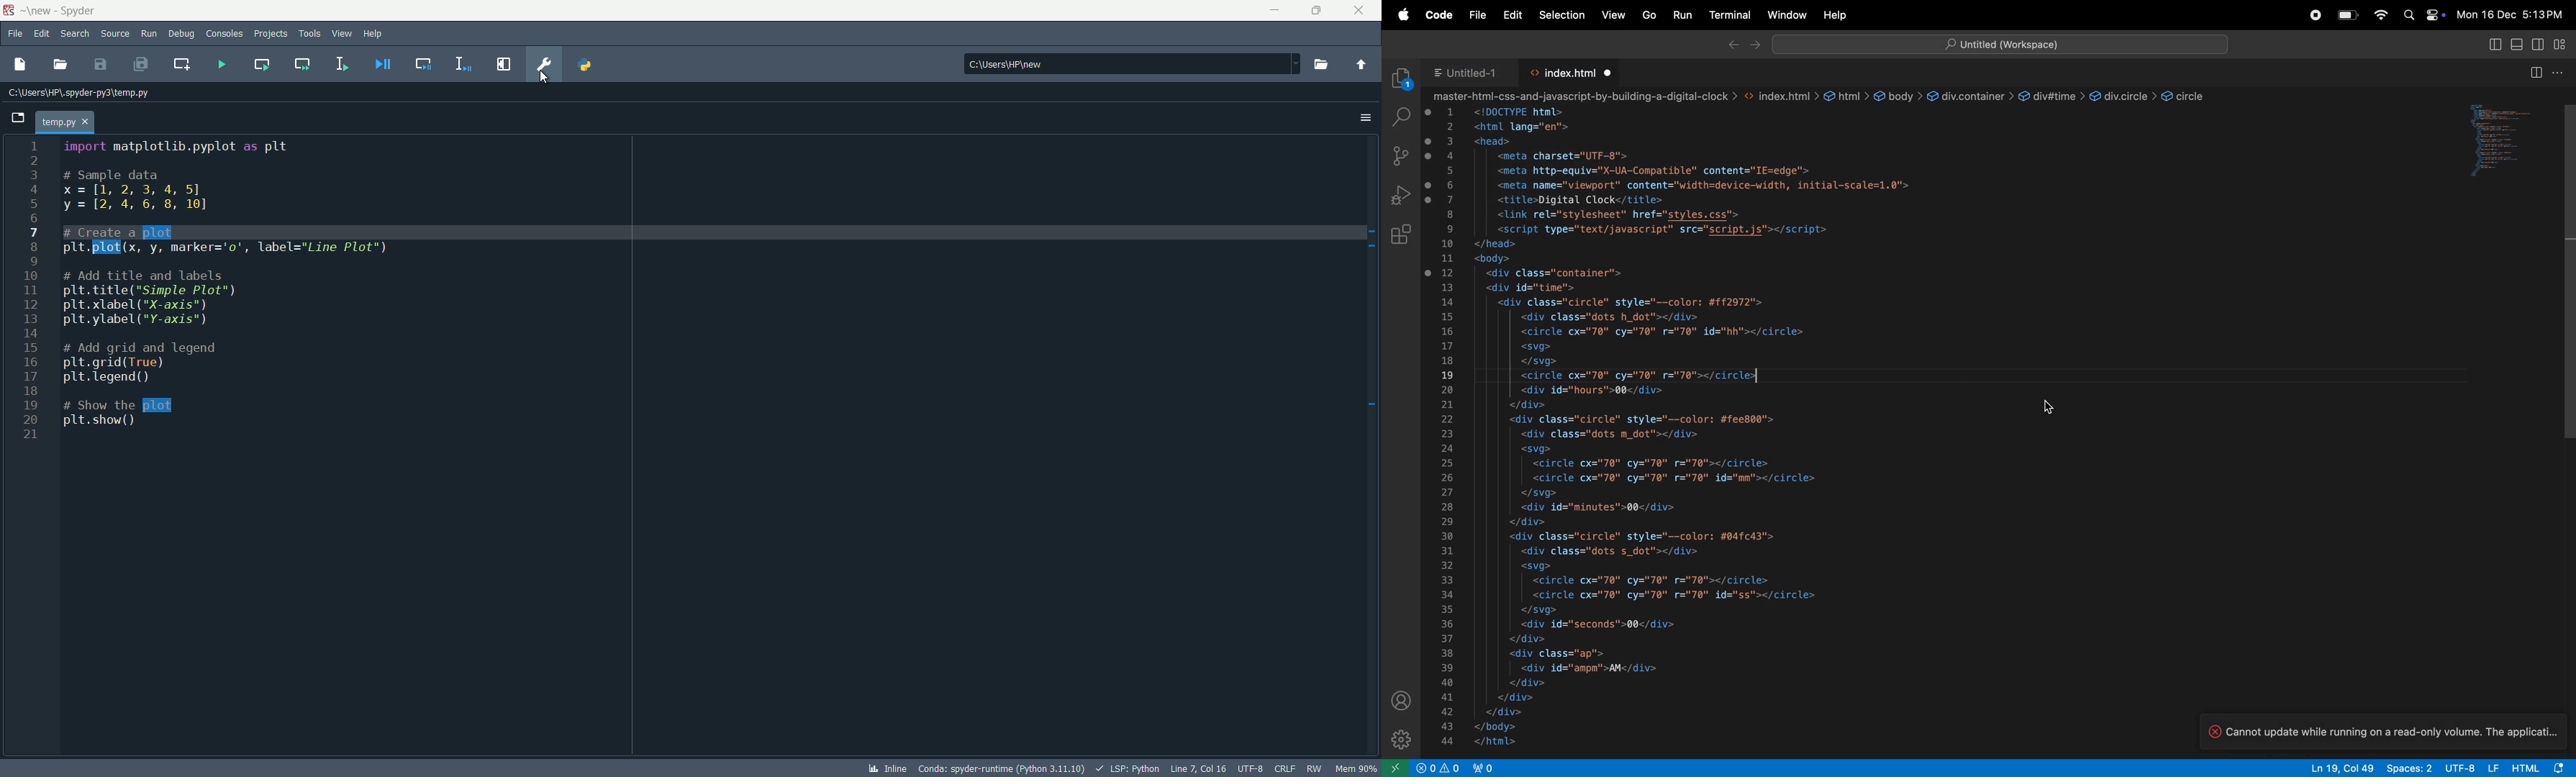  I want to click on run file, so click(221, 66).